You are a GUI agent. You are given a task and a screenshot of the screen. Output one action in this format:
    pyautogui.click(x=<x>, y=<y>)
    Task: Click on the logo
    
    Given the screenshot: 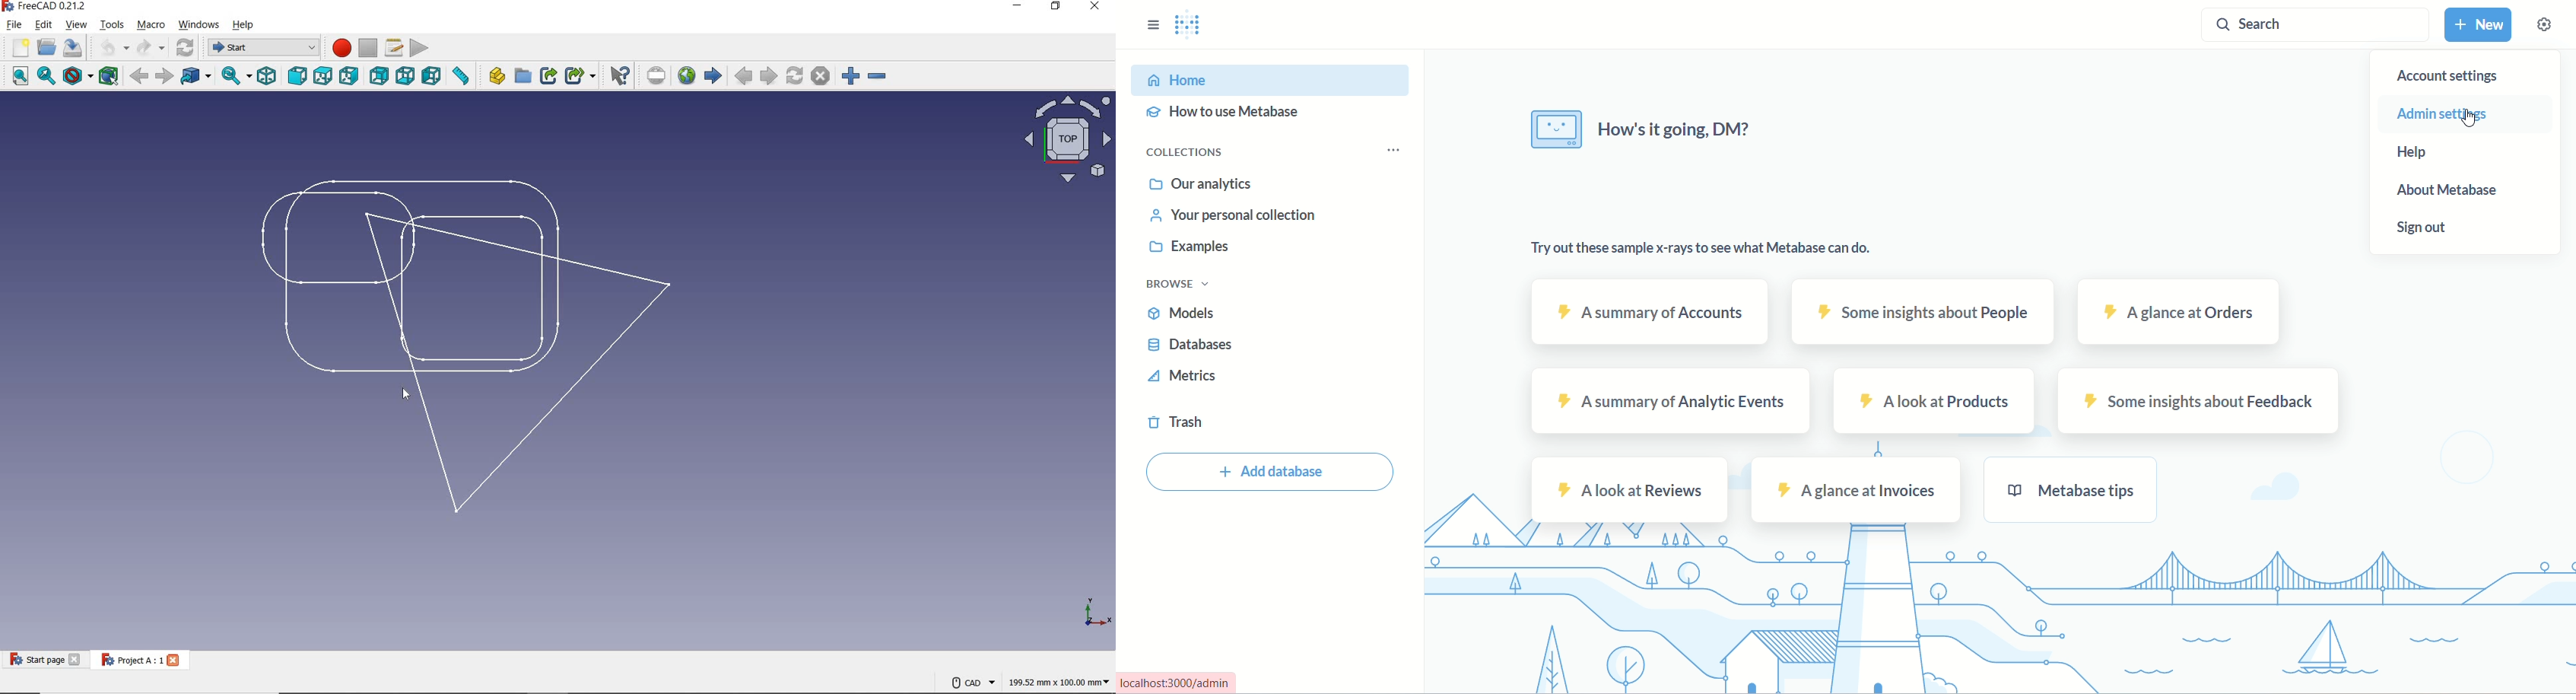 What is the action you would take?
    pyautogui.click(x=1196, y=25)
    